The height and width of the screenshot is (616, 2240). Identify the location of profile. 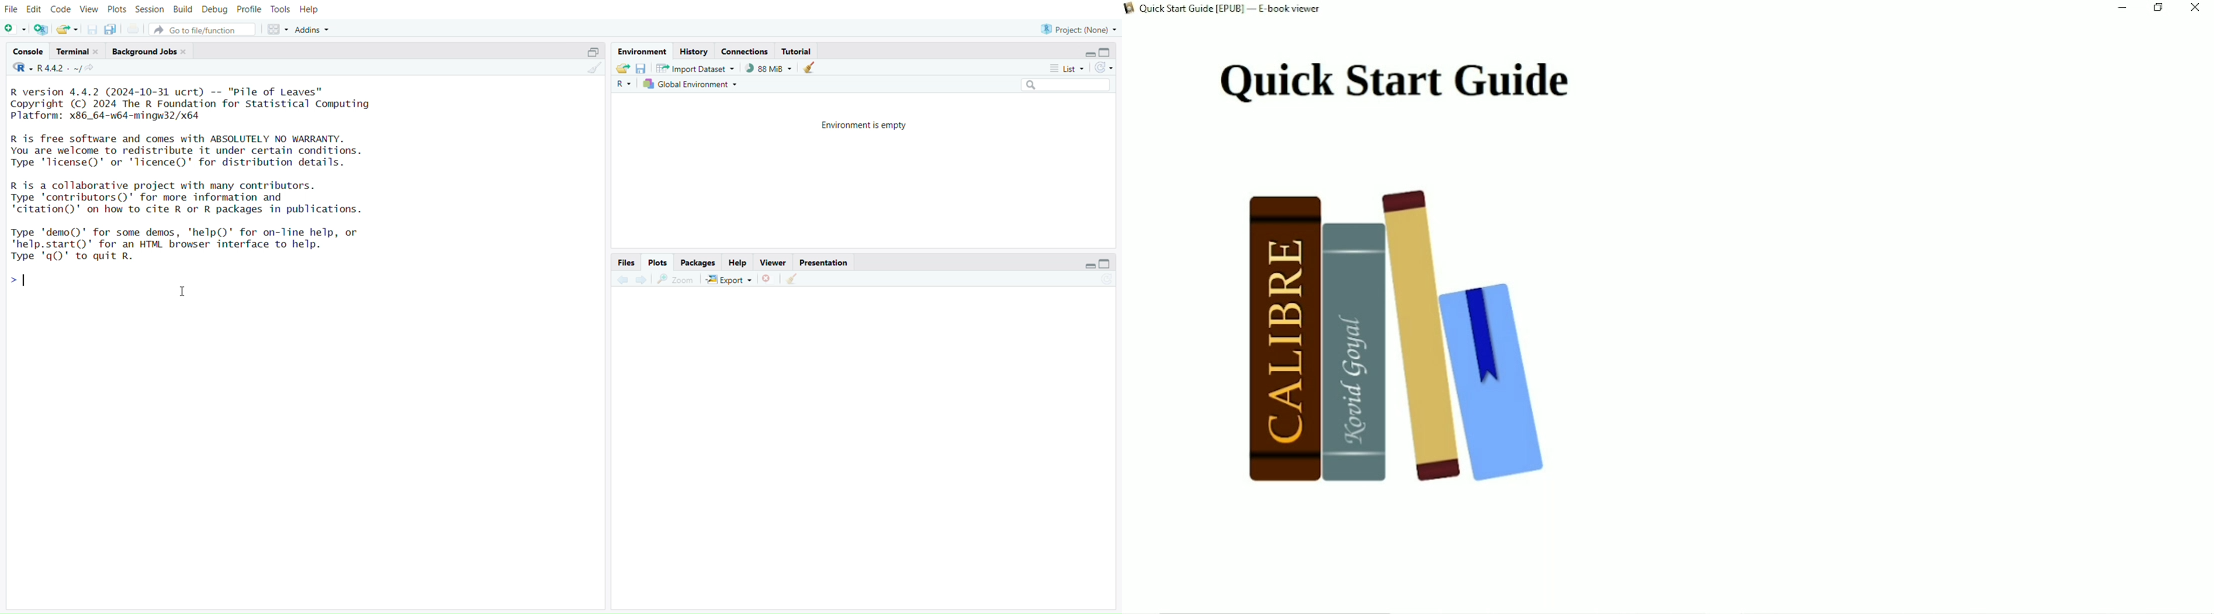
(249, 9).